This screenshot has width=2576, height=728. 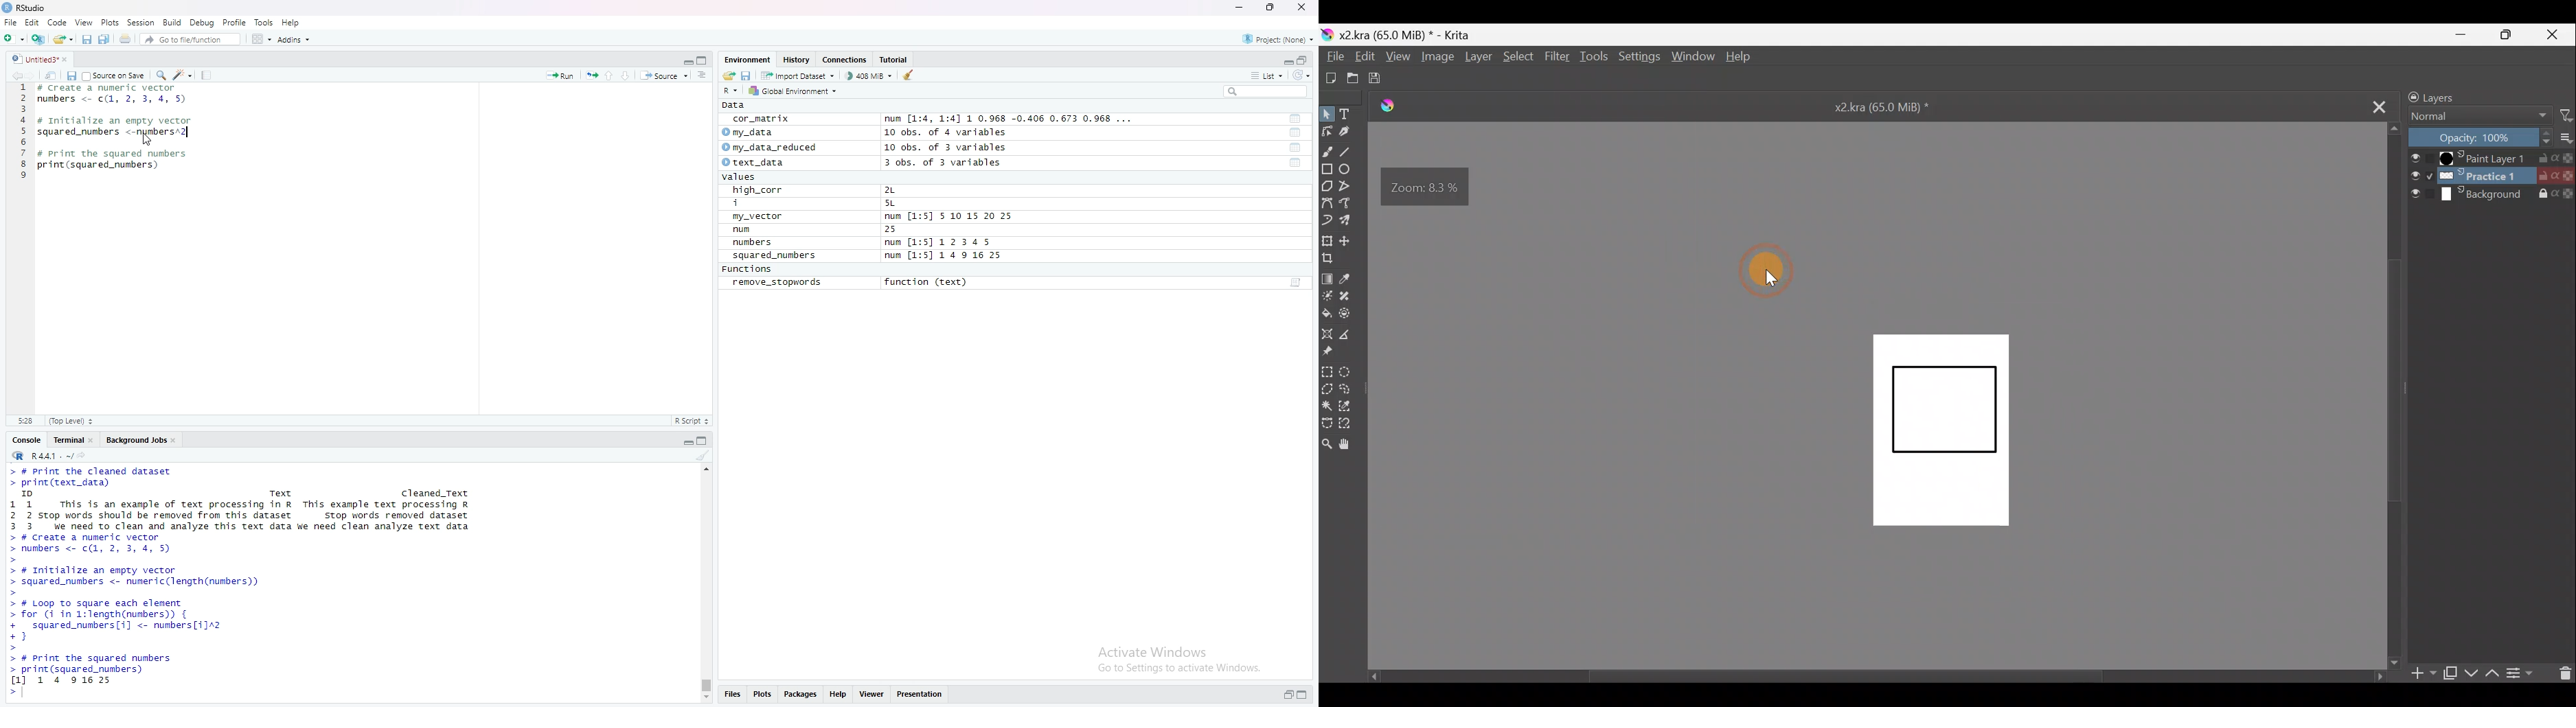 I want to click on Debug, so click(x=203, y=22).